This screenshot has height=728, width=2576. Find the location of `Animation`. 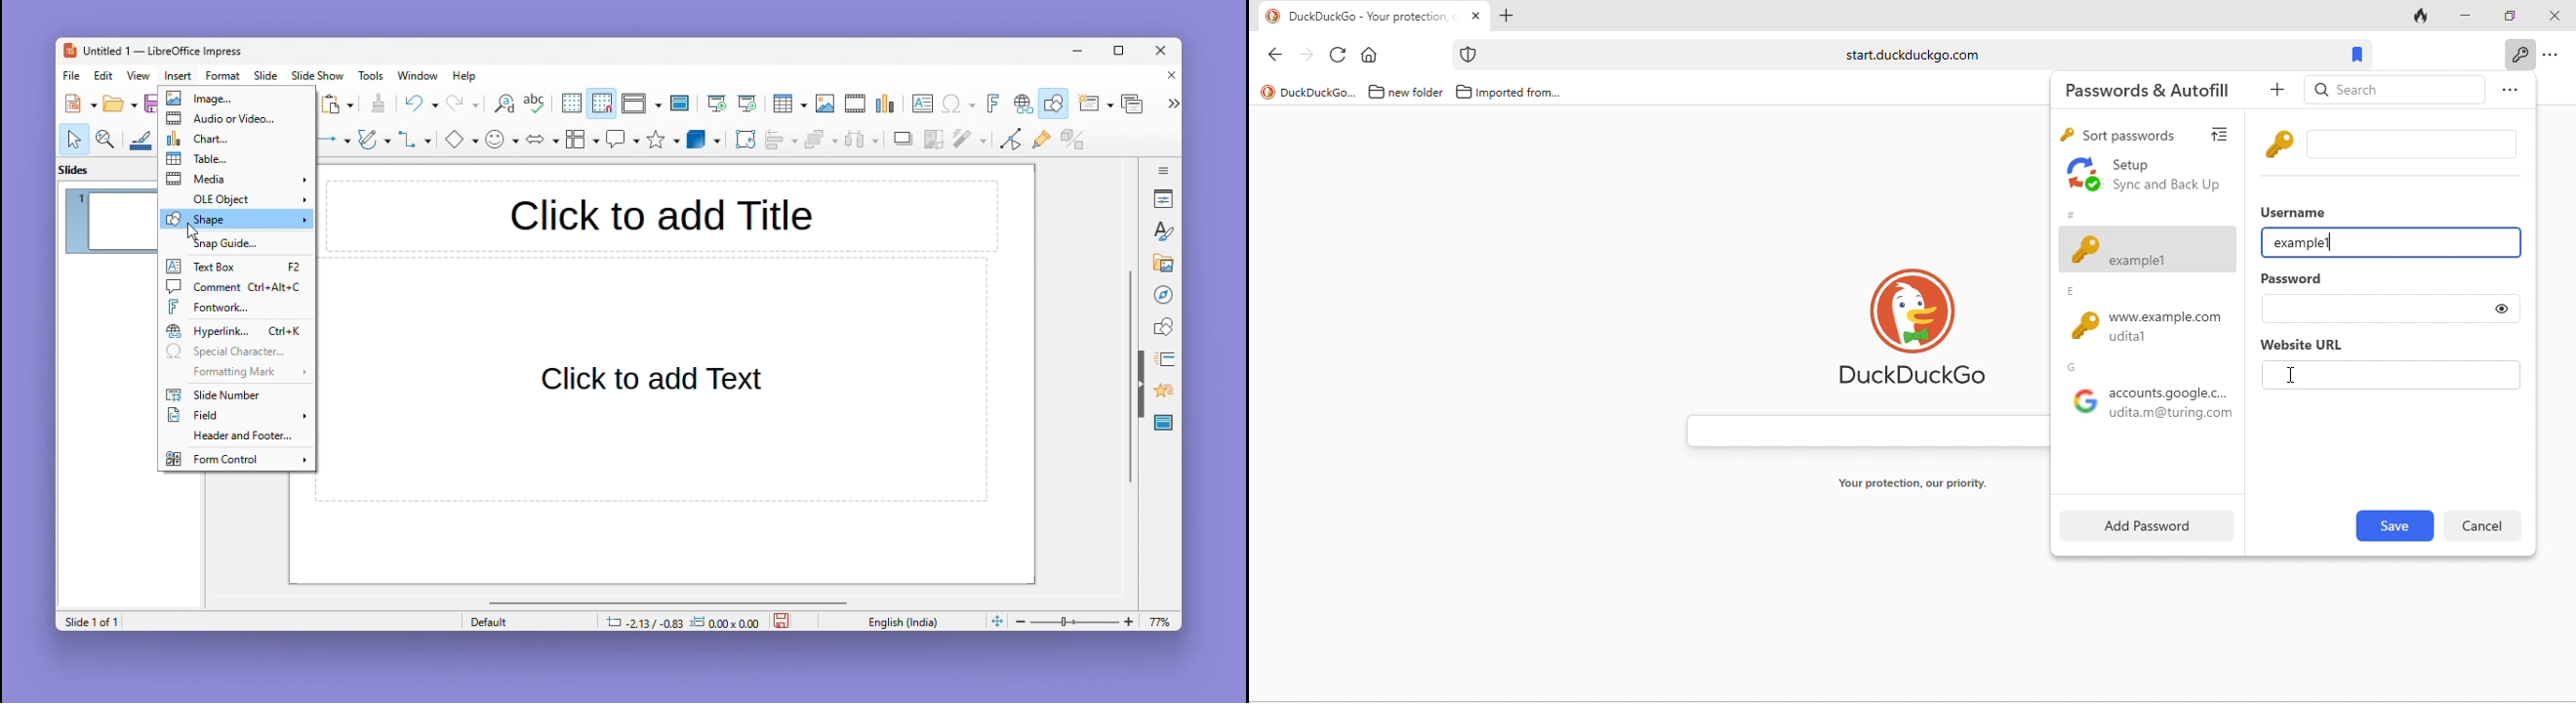

Animation is located at coordinates (1161, 359).